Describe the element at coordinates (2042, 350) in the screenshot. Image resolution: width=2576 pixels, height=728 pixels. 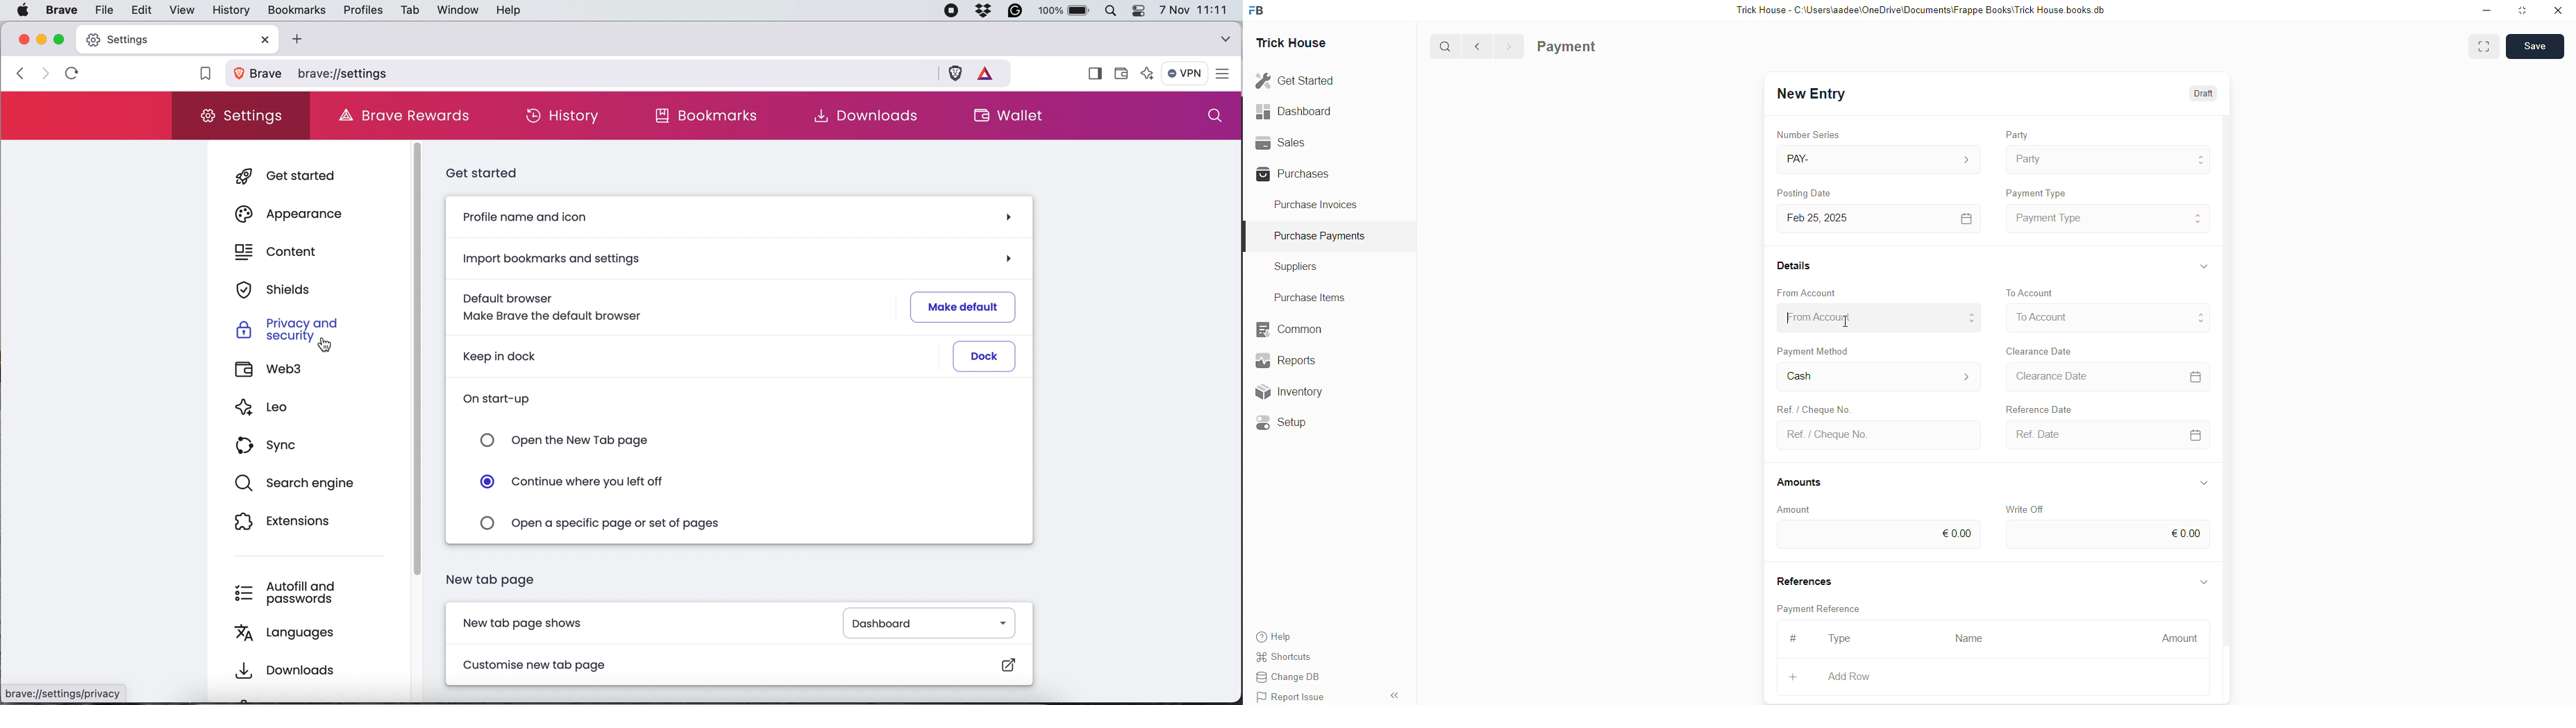
I see `Clearance Date` at that location.